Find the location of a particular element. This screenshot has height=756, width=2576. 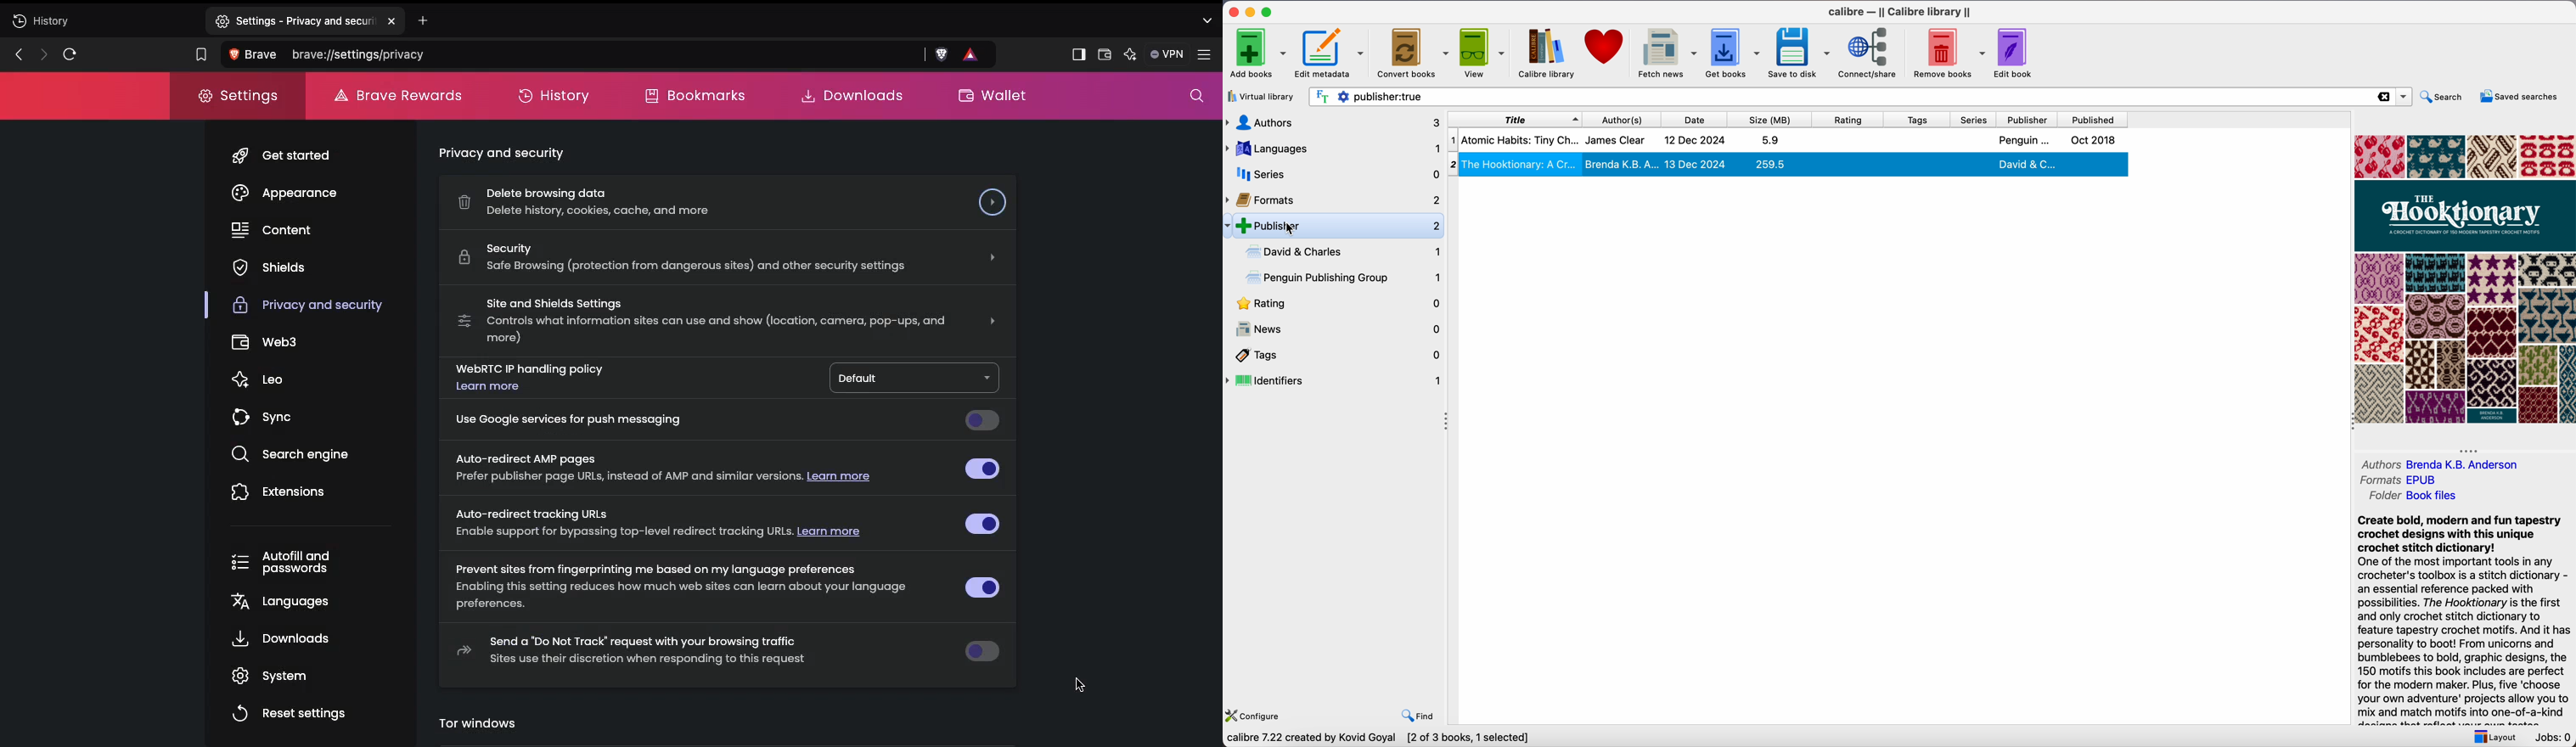

configure is located at coordinates (1257, 714).